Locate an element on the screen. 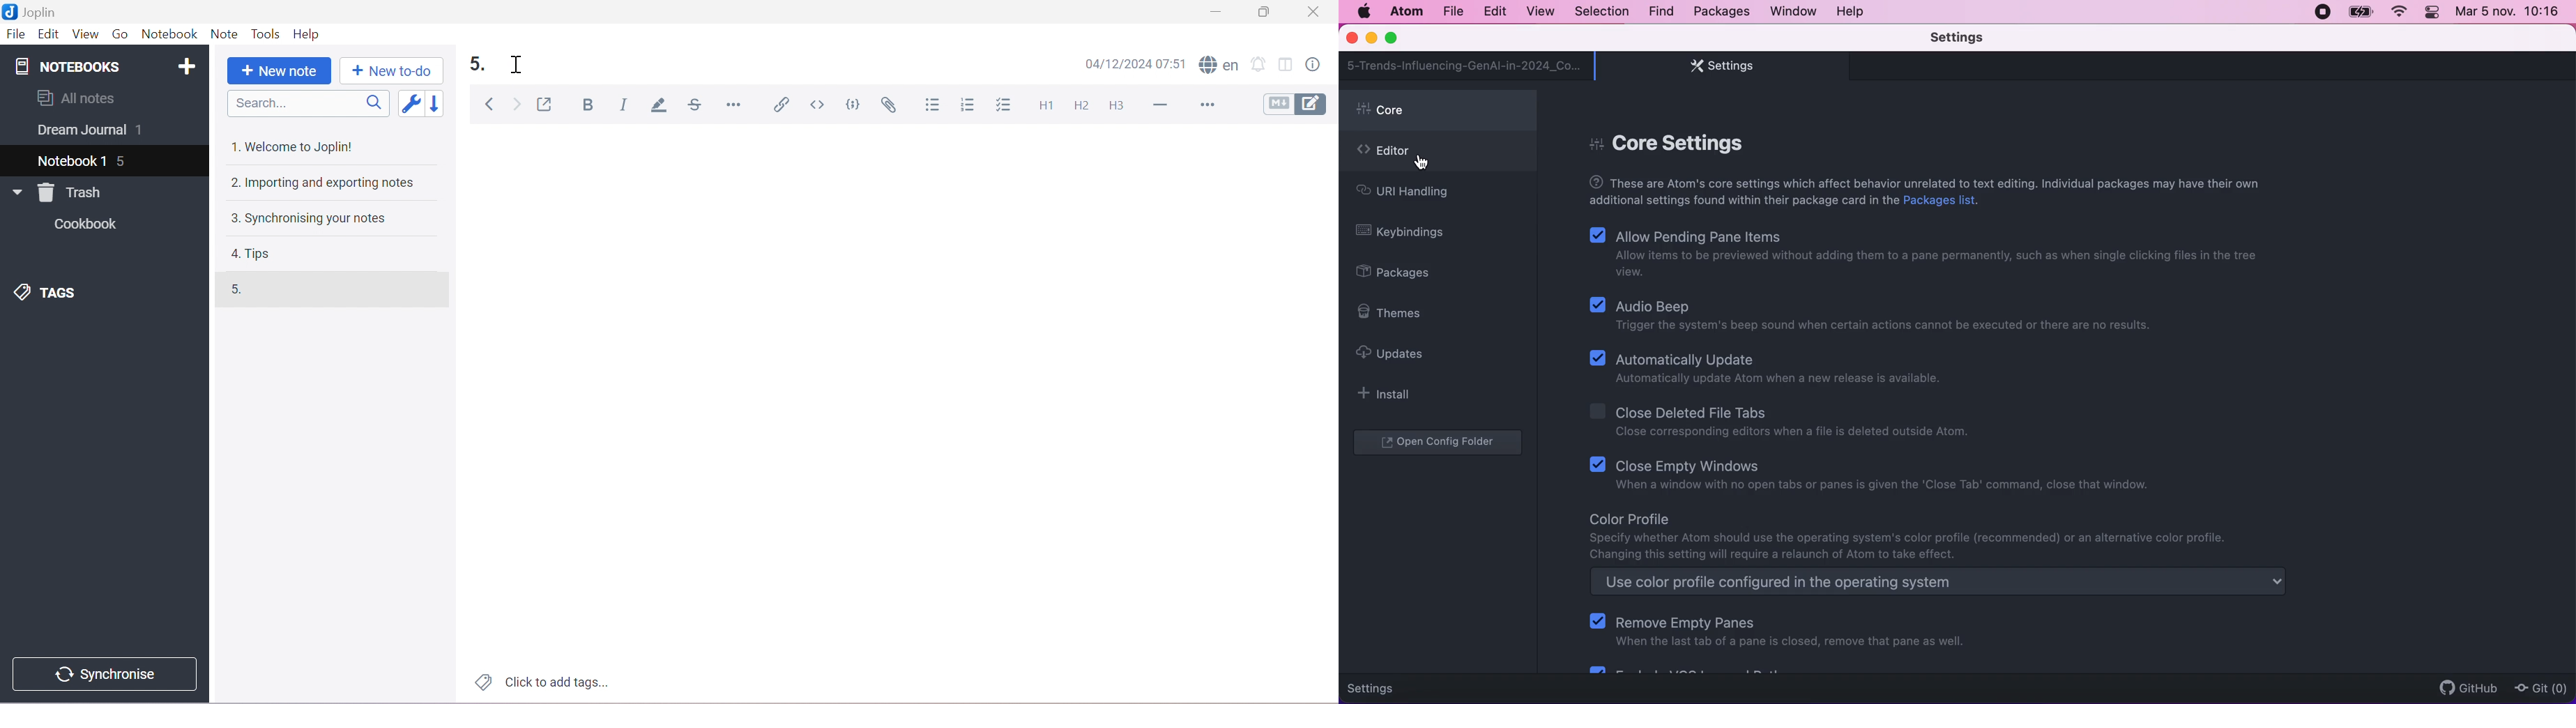  Click to add tags is located at coordinates (539, 683).